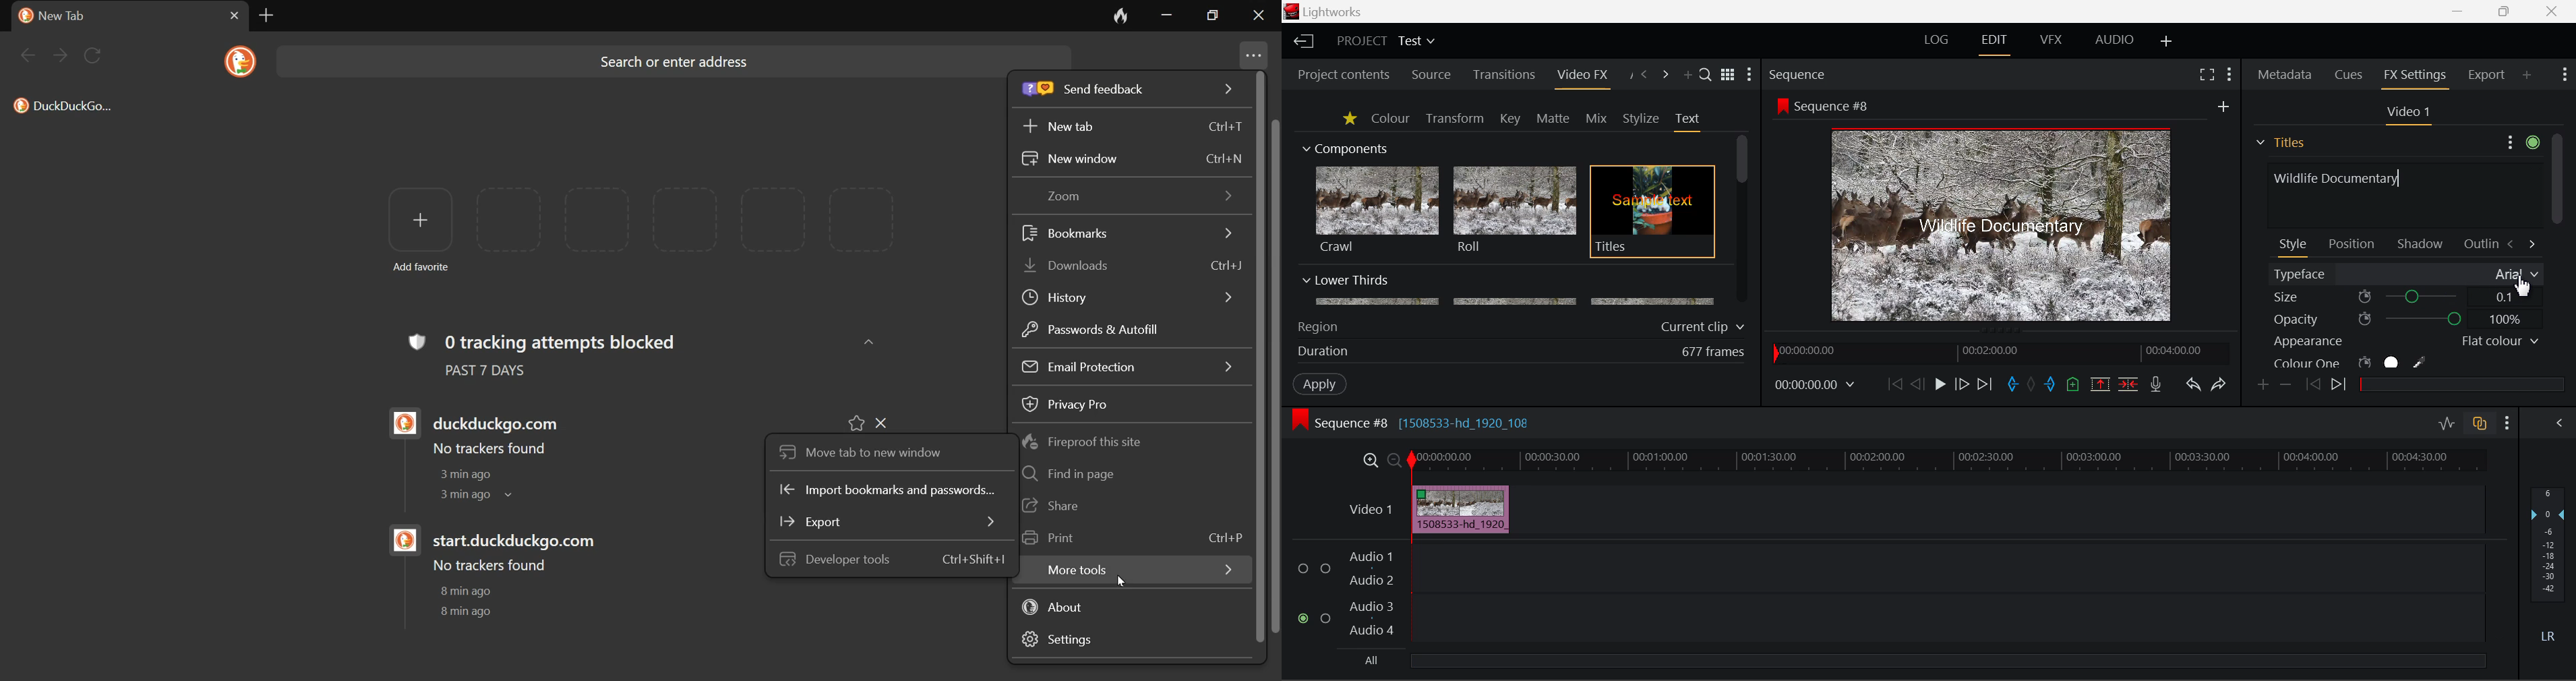  What do you see at coordinates (2286, 386) in the screenshot?
I see `Remove keyframe` at bounding box center [2286, 386].